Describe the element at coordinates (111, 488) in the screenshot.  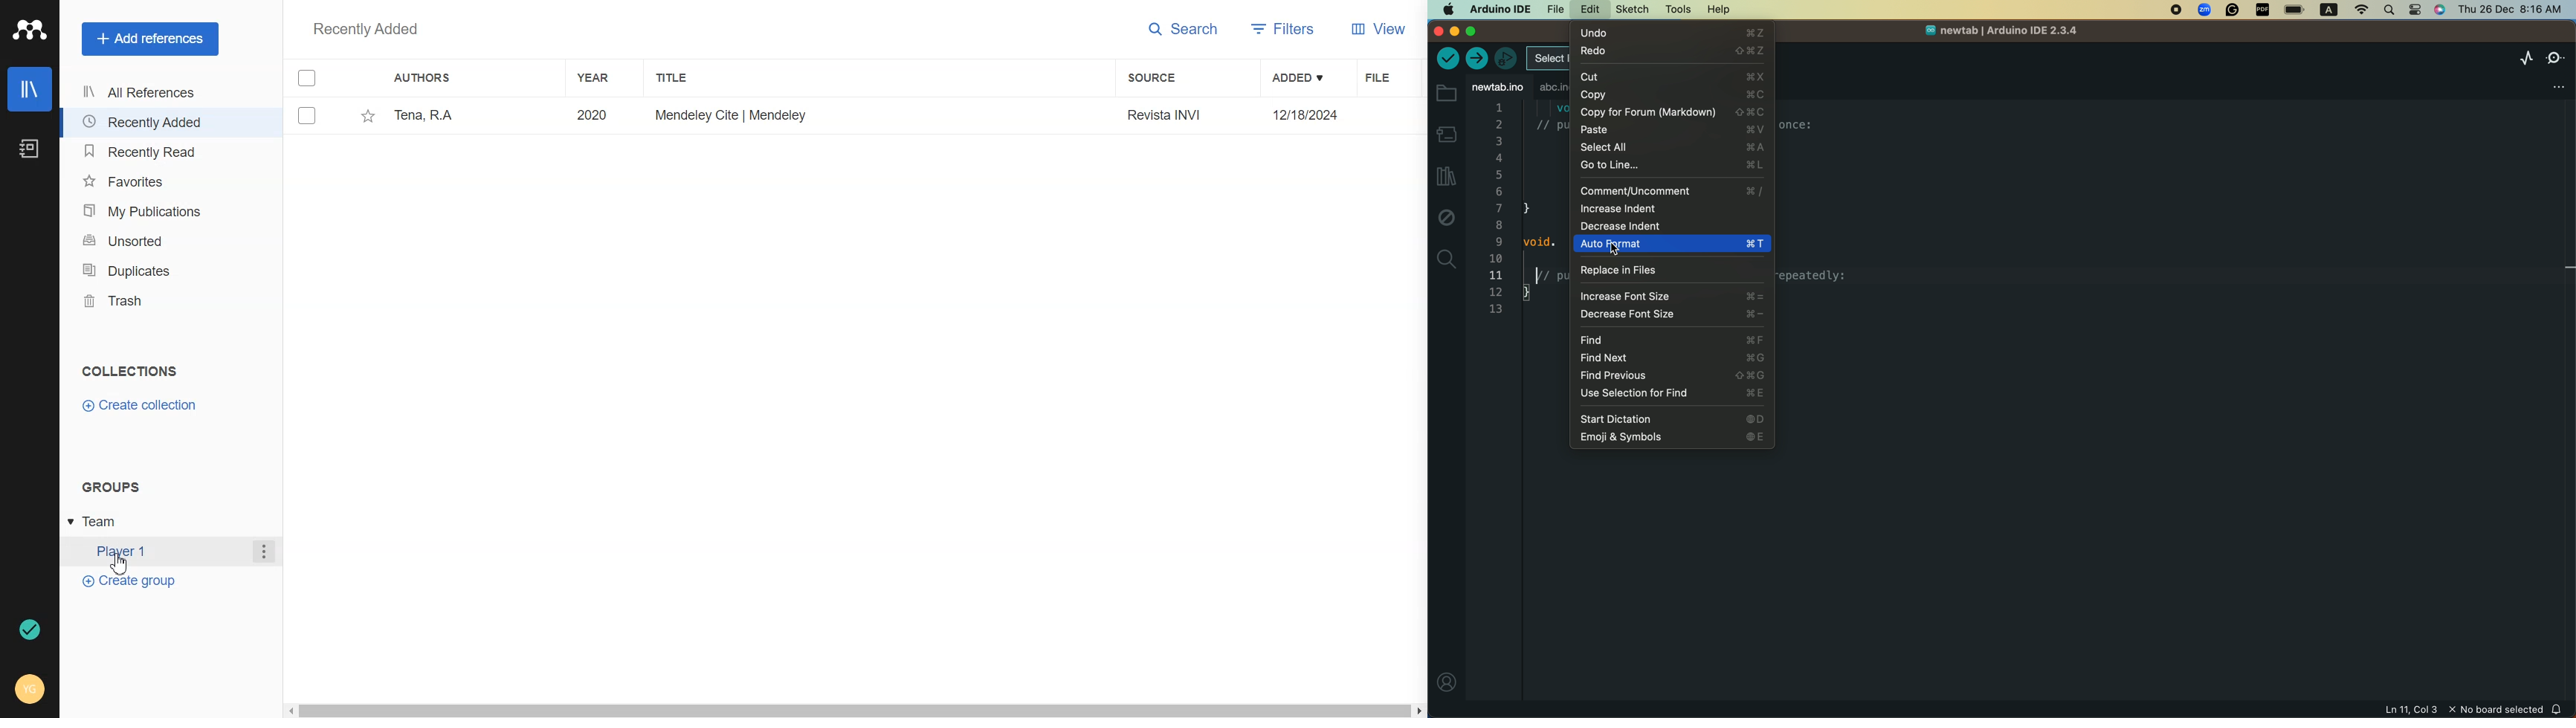
I see `Text 2` at that location.